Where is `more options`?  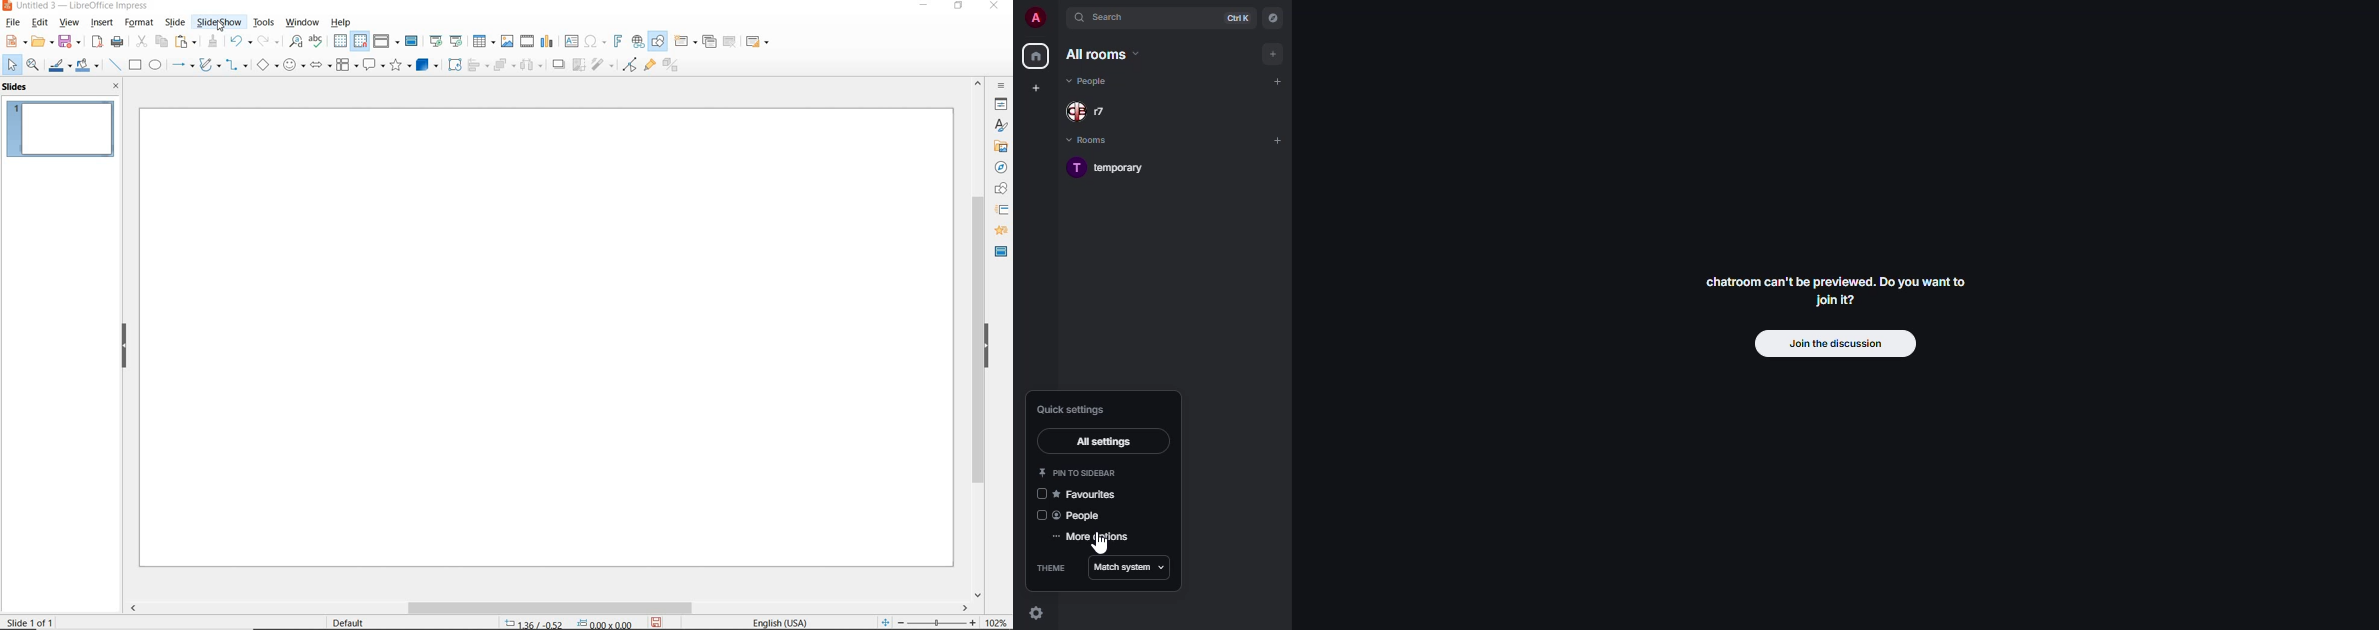 more options is located at coordinates (1099, 537).